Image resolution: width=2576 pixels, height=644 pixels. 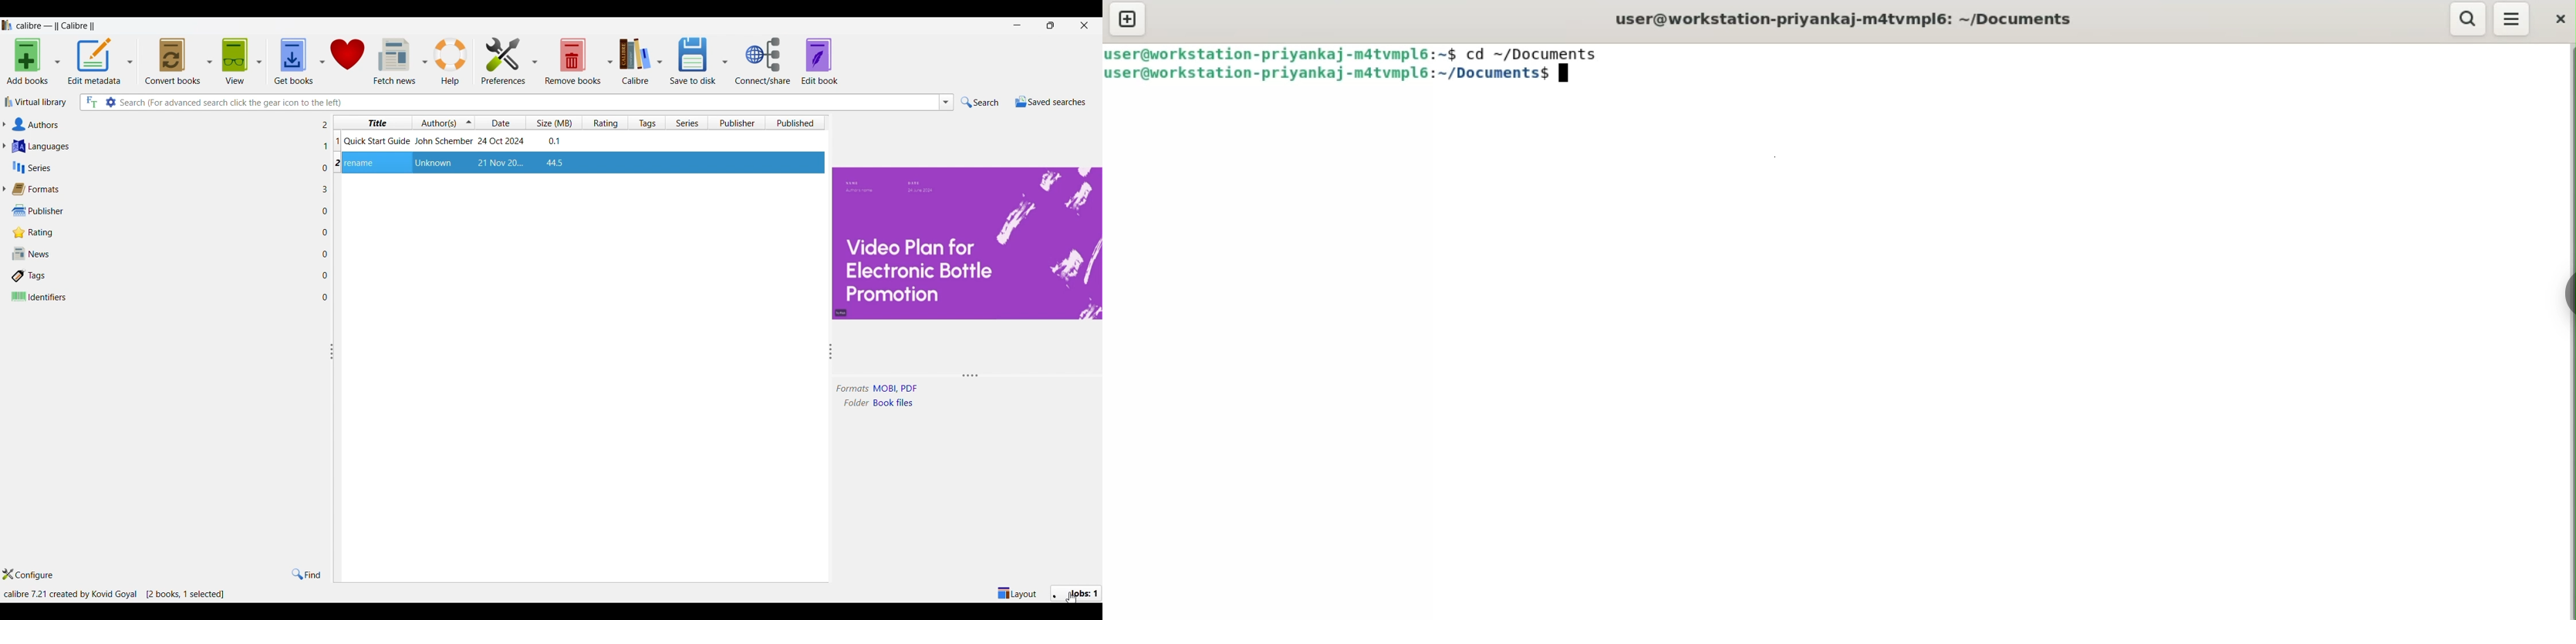 What do you see at coordinates (581, 164) in the screenshot?
I see `File highlighted after selection` at bounding box center [581, 164].